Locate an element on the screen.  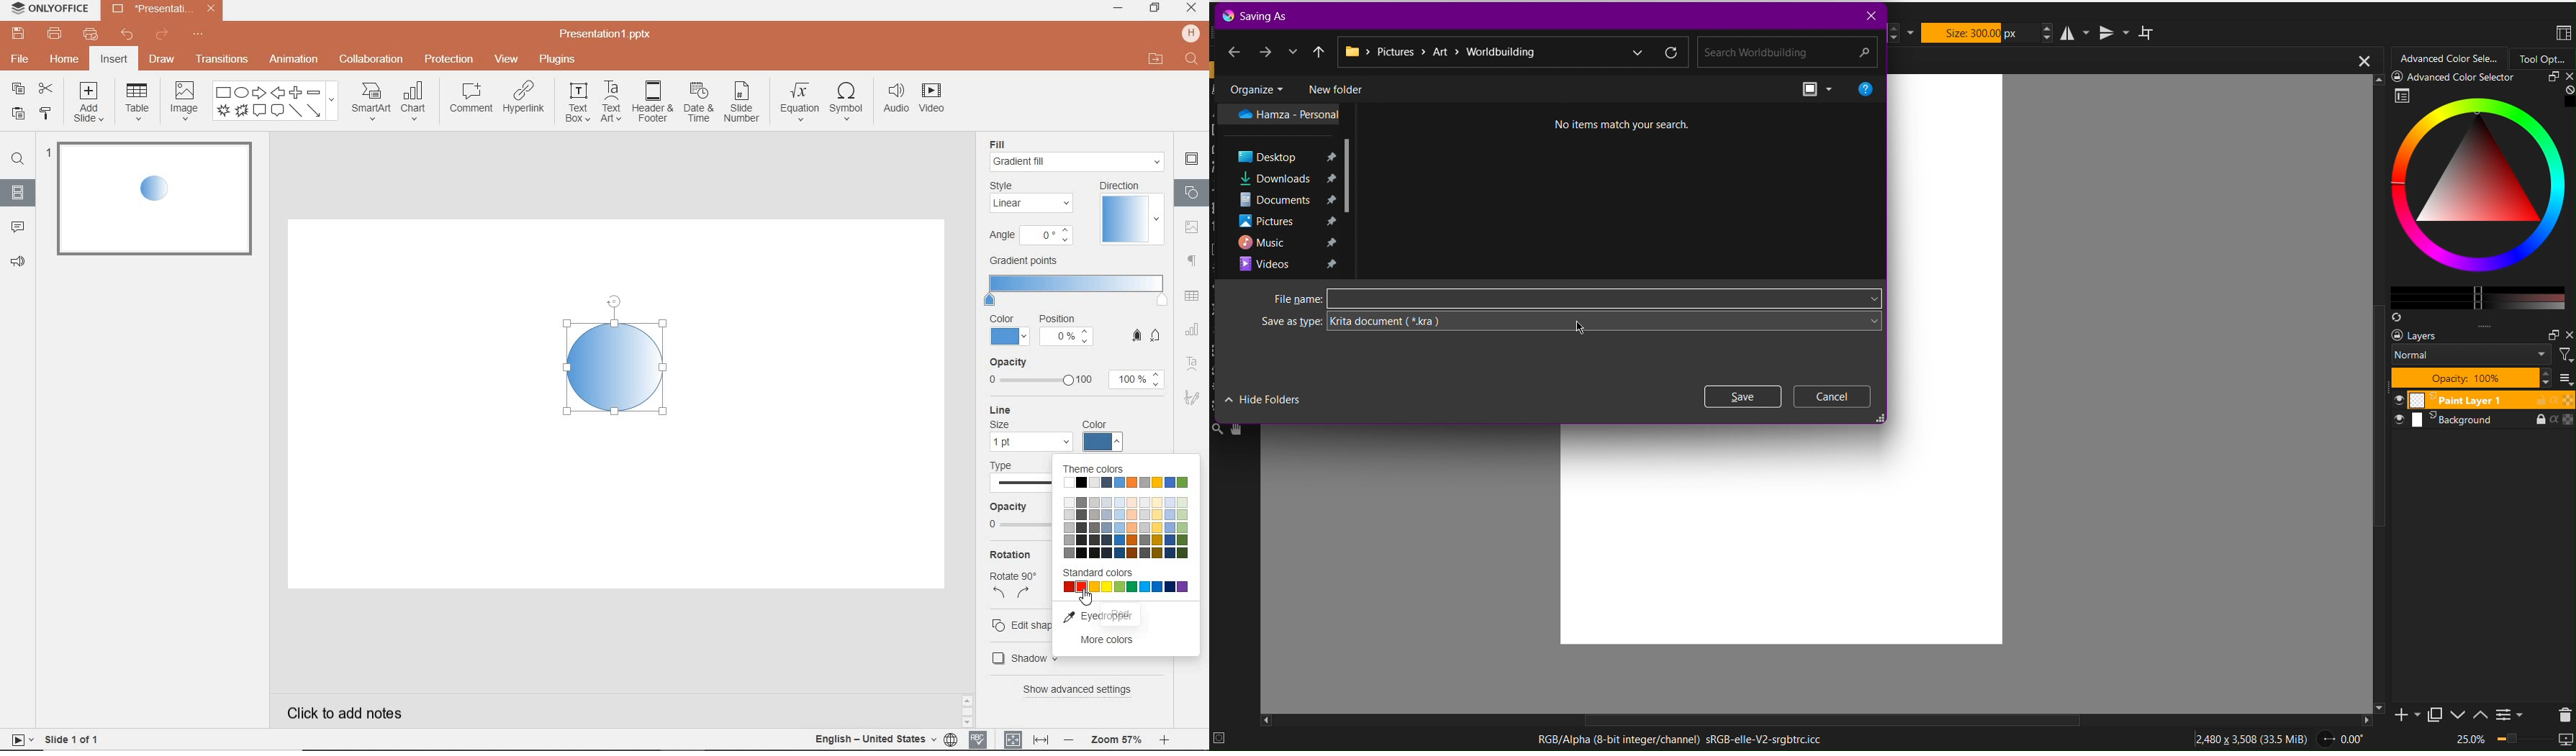
close is located at coordinates (1191, 9).